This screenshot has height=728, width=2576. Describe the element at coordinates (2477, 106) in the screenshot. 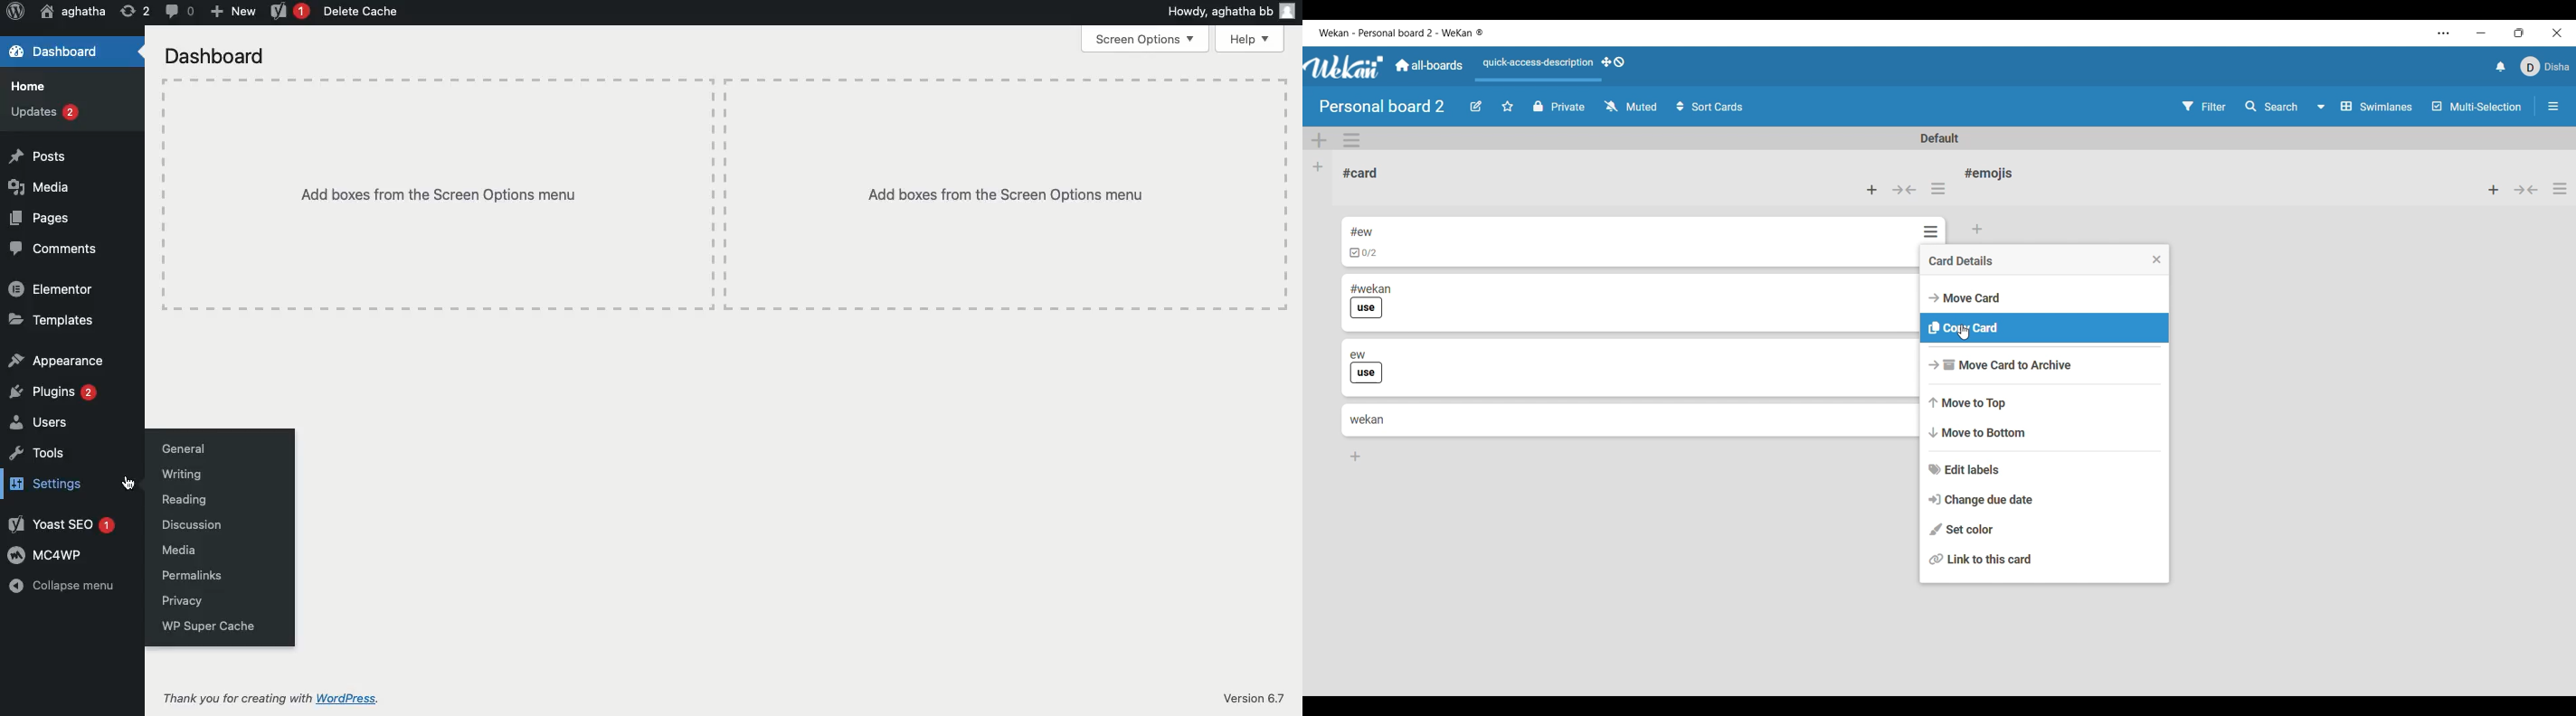

I see `Toggle for multi-selection` at that location.